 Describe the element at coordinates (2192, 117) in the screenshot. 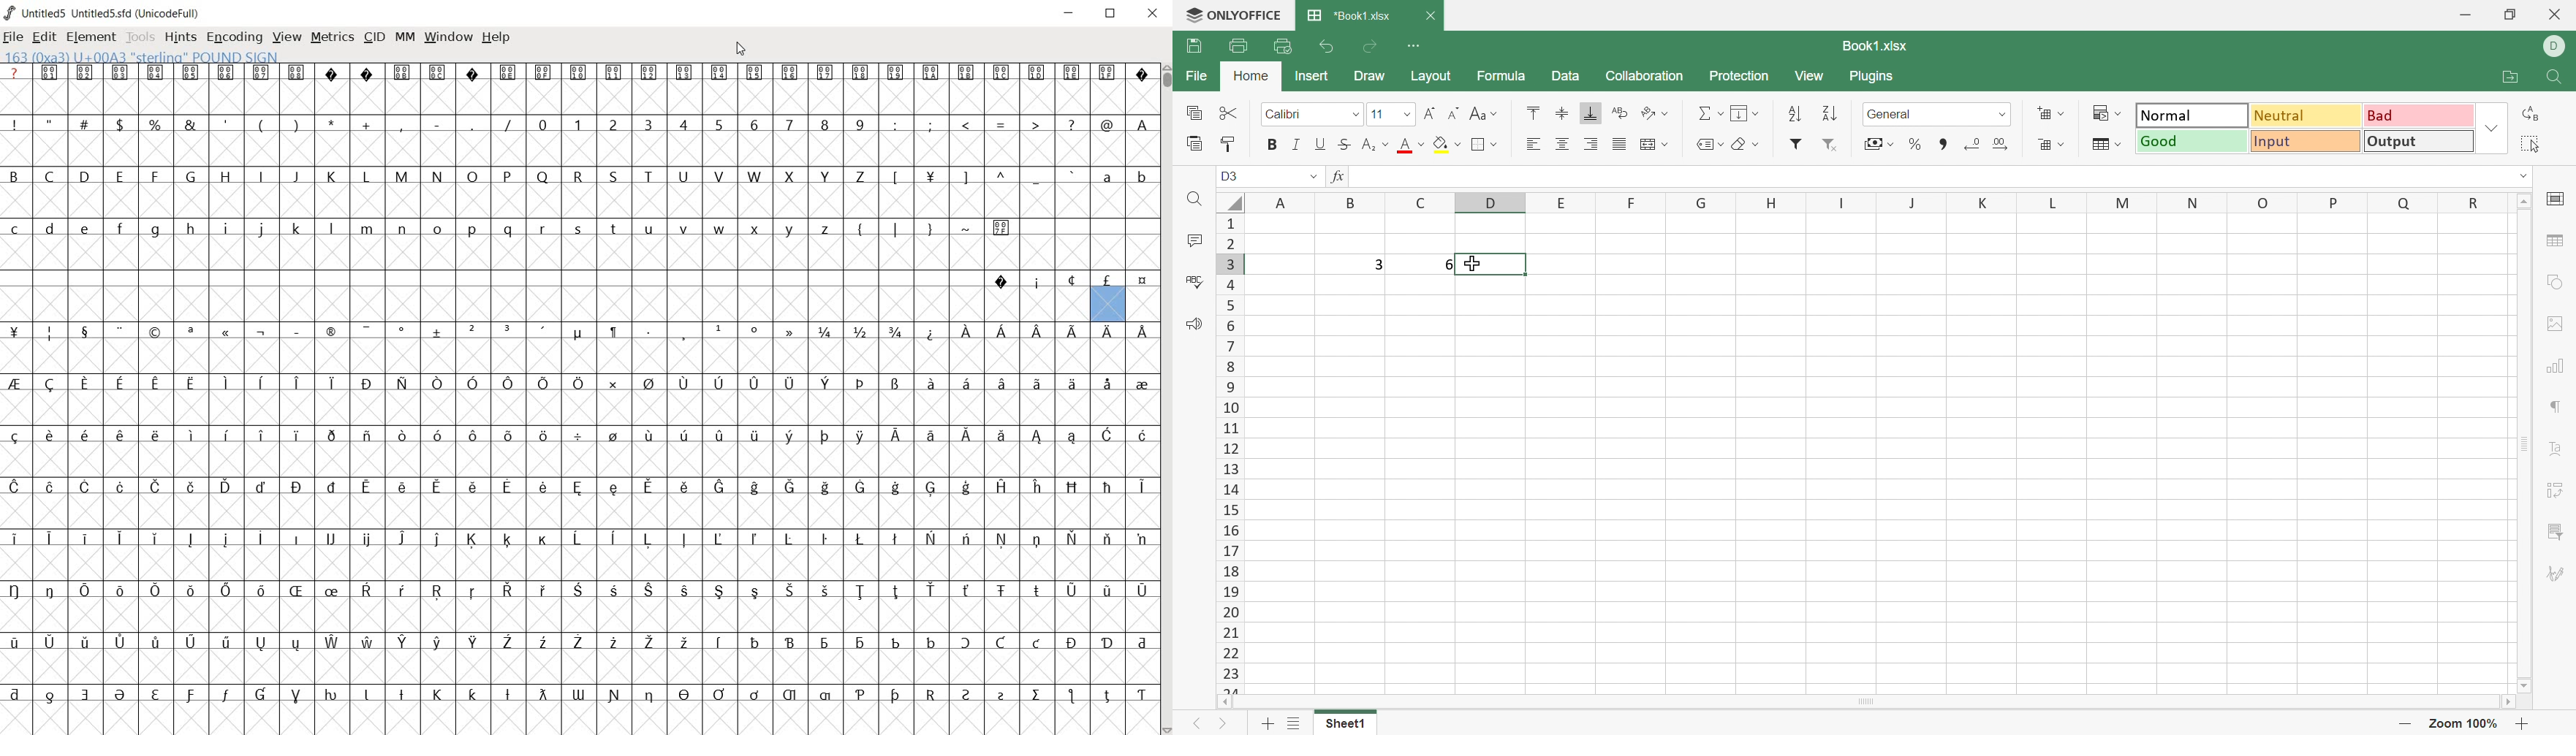

I see `Normal` at that location.